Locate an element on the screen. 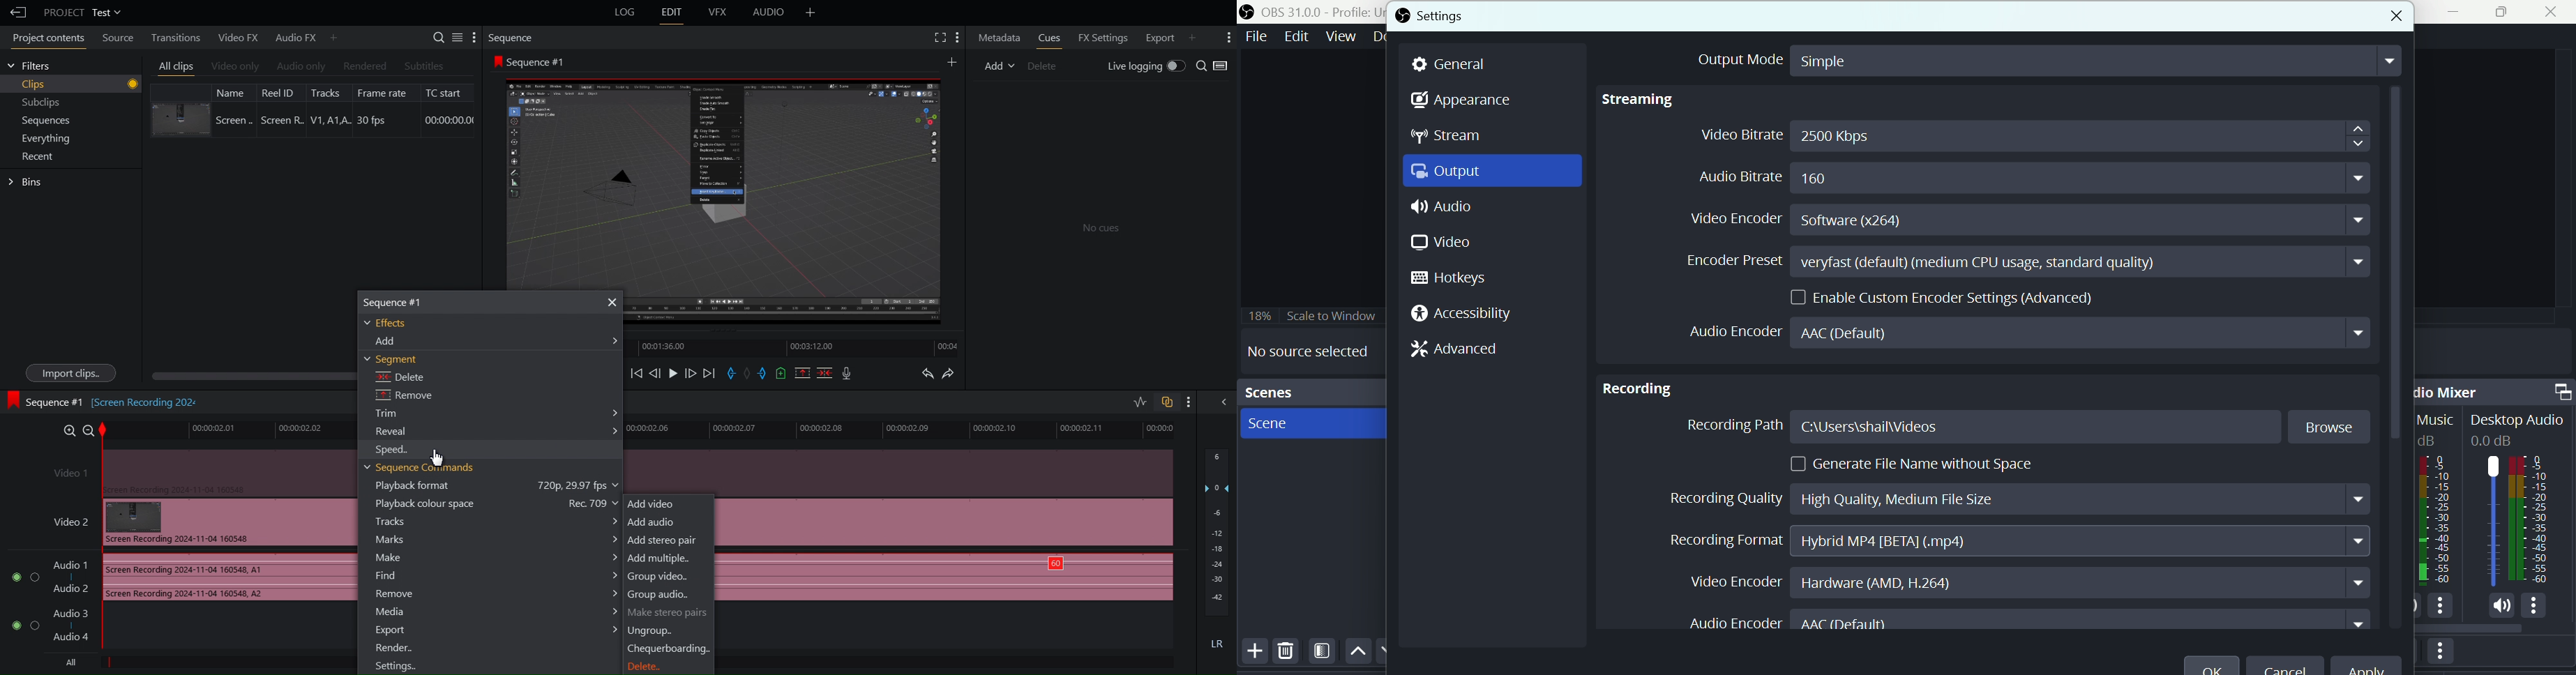 This screenshot has height=700, width=2576. minimise is located at coordinates (2461, 13).